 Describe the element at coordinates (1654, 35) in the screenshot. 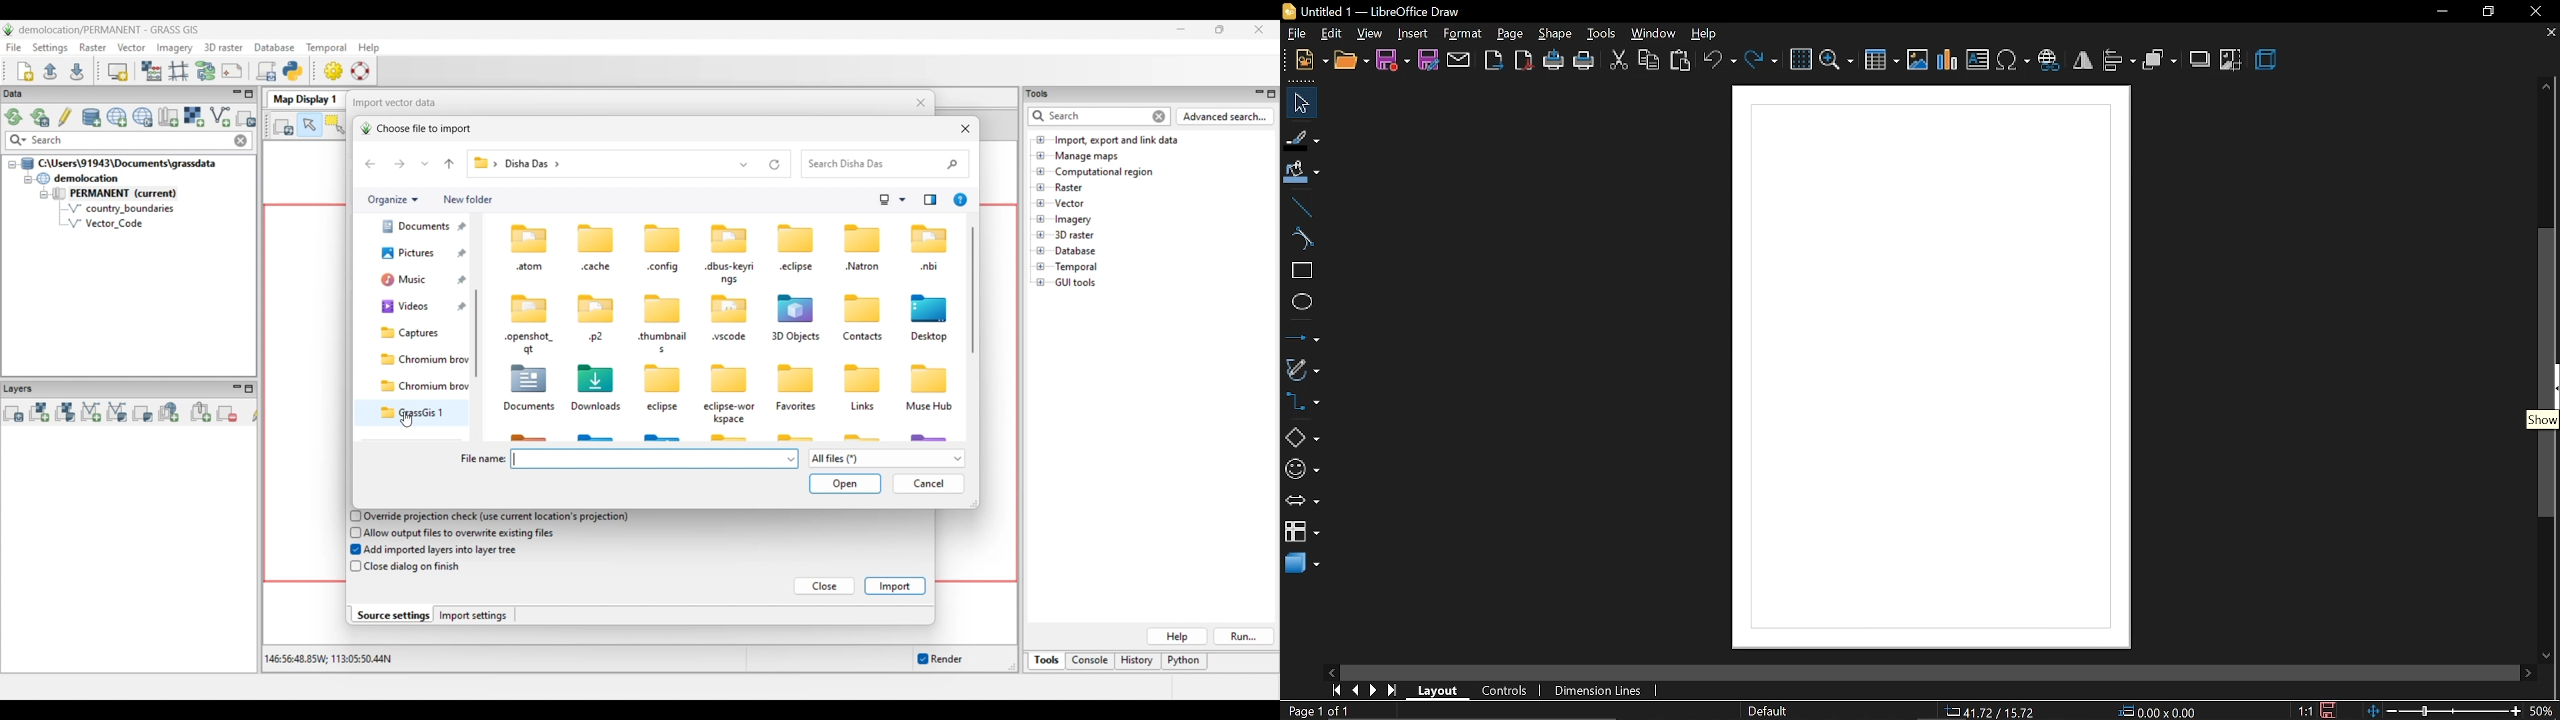

I see `window` at that location.